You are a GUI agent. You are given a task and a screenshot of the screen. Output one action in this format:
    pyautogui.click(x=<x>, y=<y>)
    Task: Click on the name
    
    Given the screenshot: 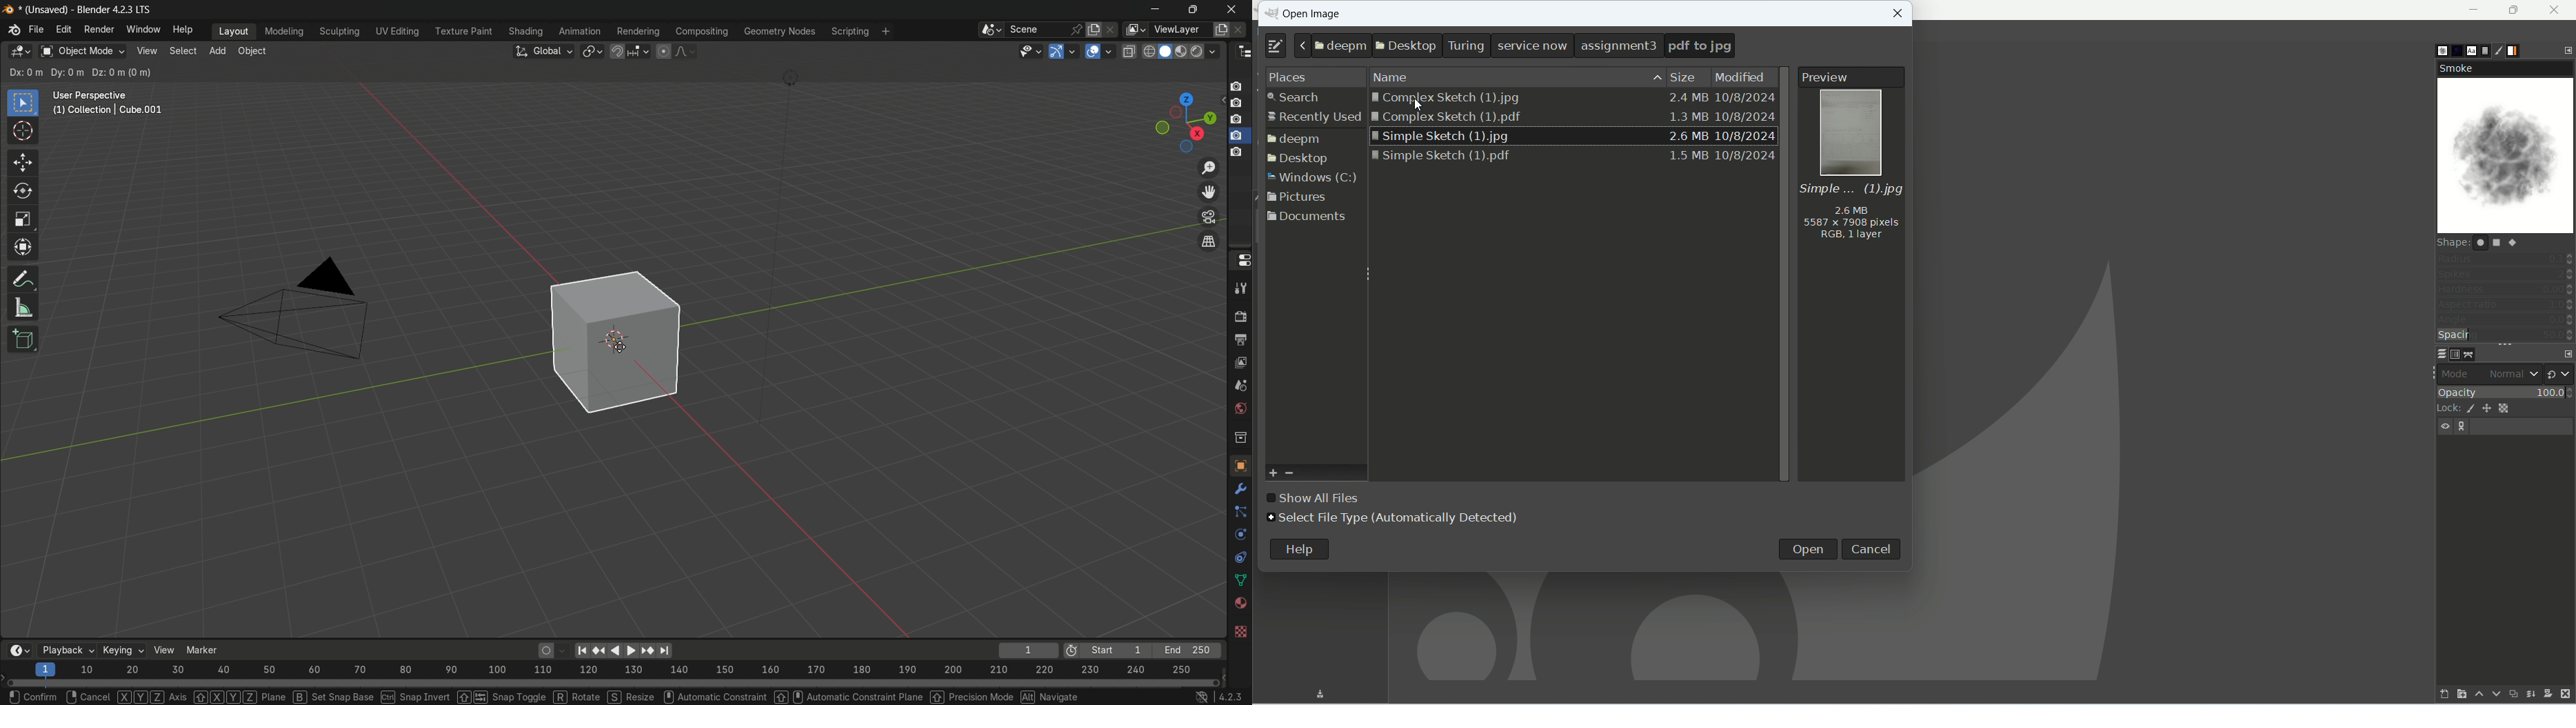 What is the action you would take?
    pyautogui.click(x=1392, y=76)
    